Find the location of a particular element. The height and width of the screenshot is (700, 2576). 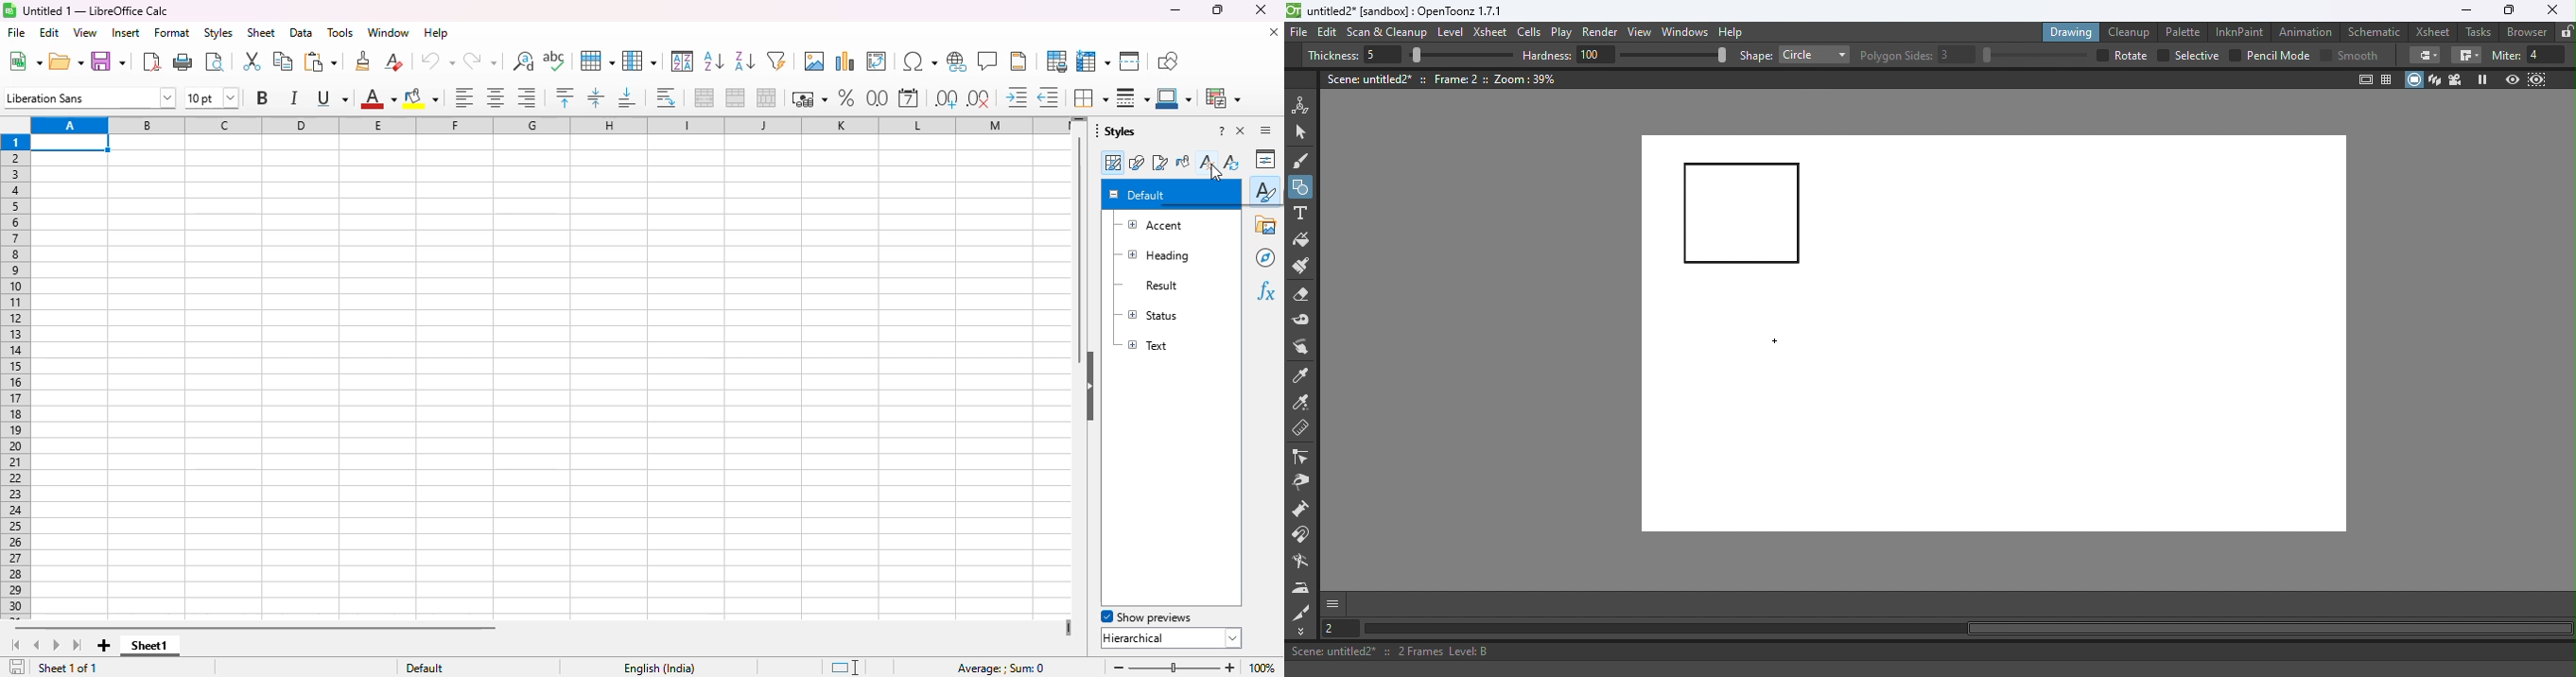

3 is located at coordinates (1958, 55).